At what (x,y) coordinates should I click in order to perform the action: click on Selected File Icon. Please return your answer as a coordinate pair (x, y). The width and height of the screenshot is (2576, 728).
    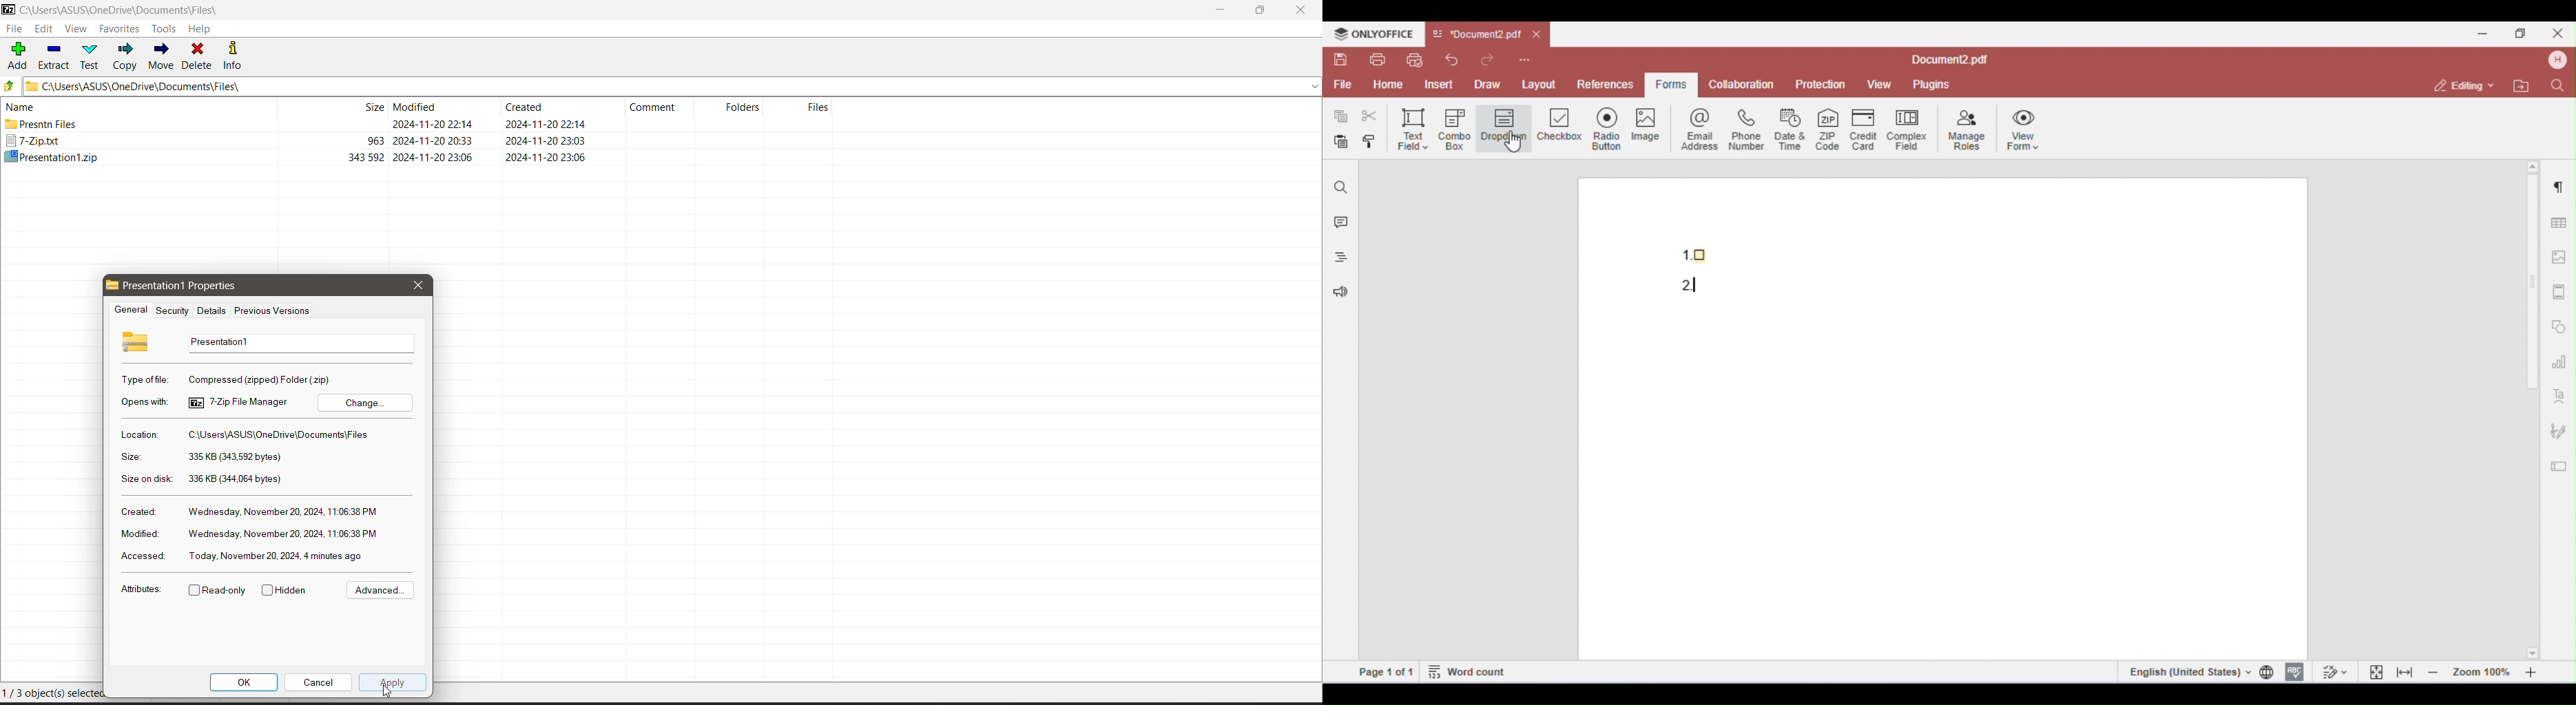
    Looking at the image, I should click on (137, 341).